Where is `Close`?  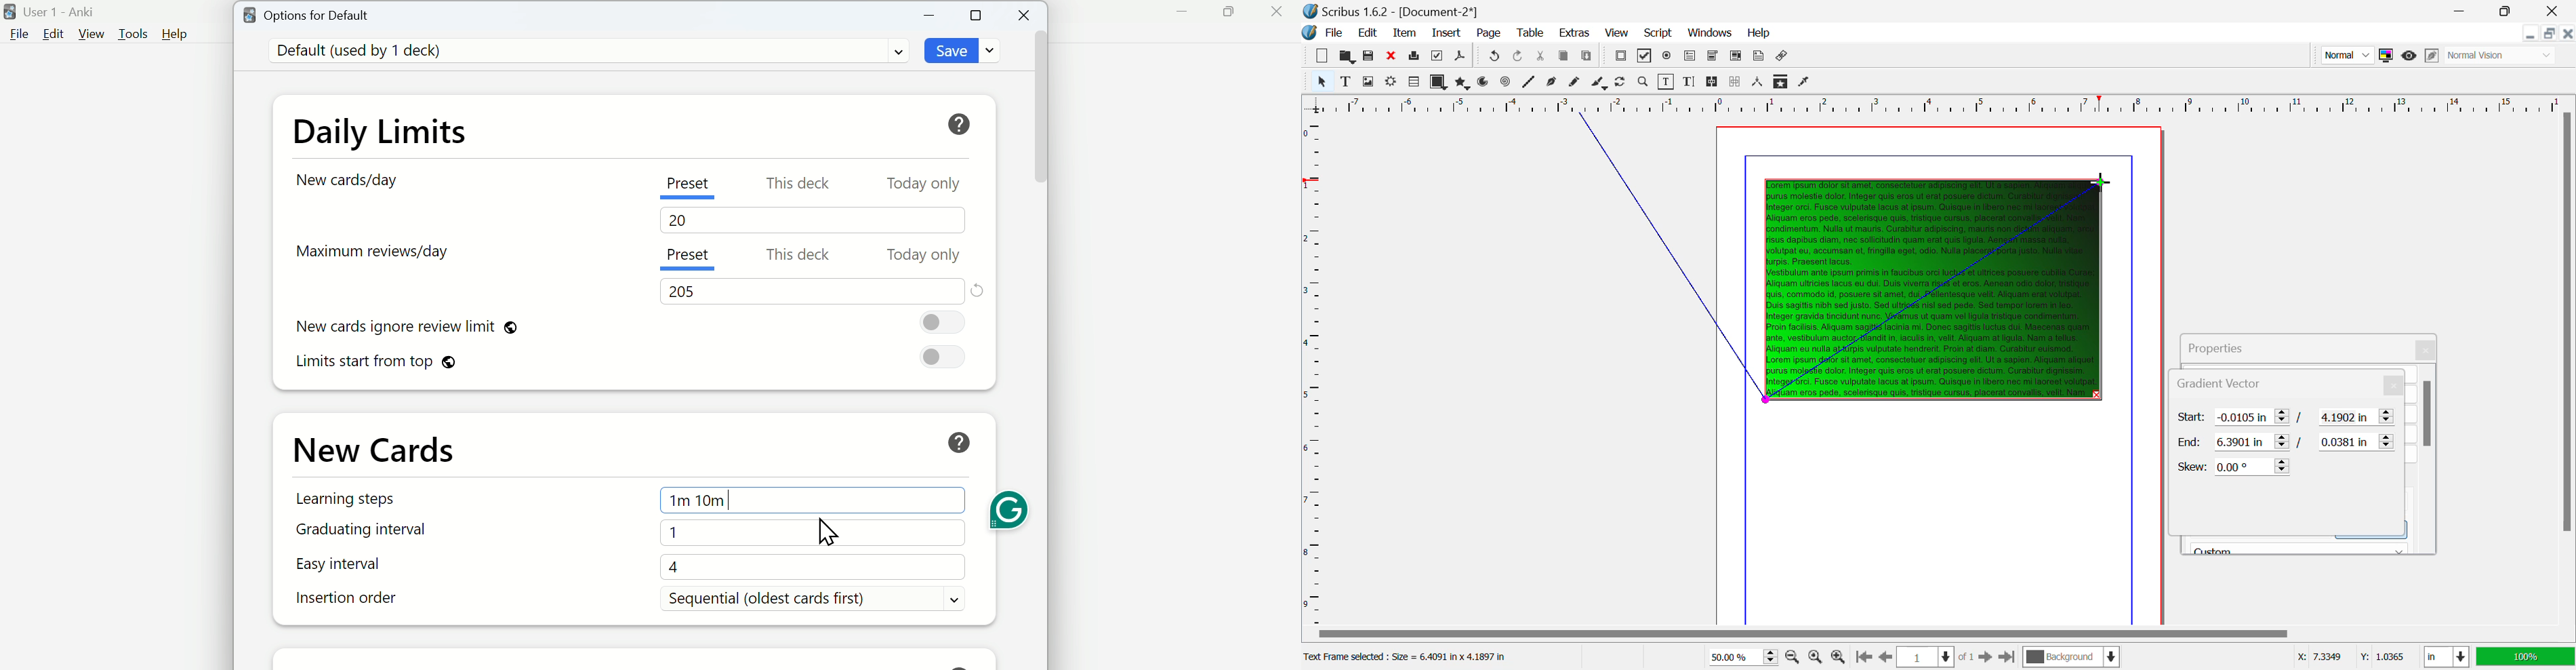
Close is located at coordinates (2396, 386).